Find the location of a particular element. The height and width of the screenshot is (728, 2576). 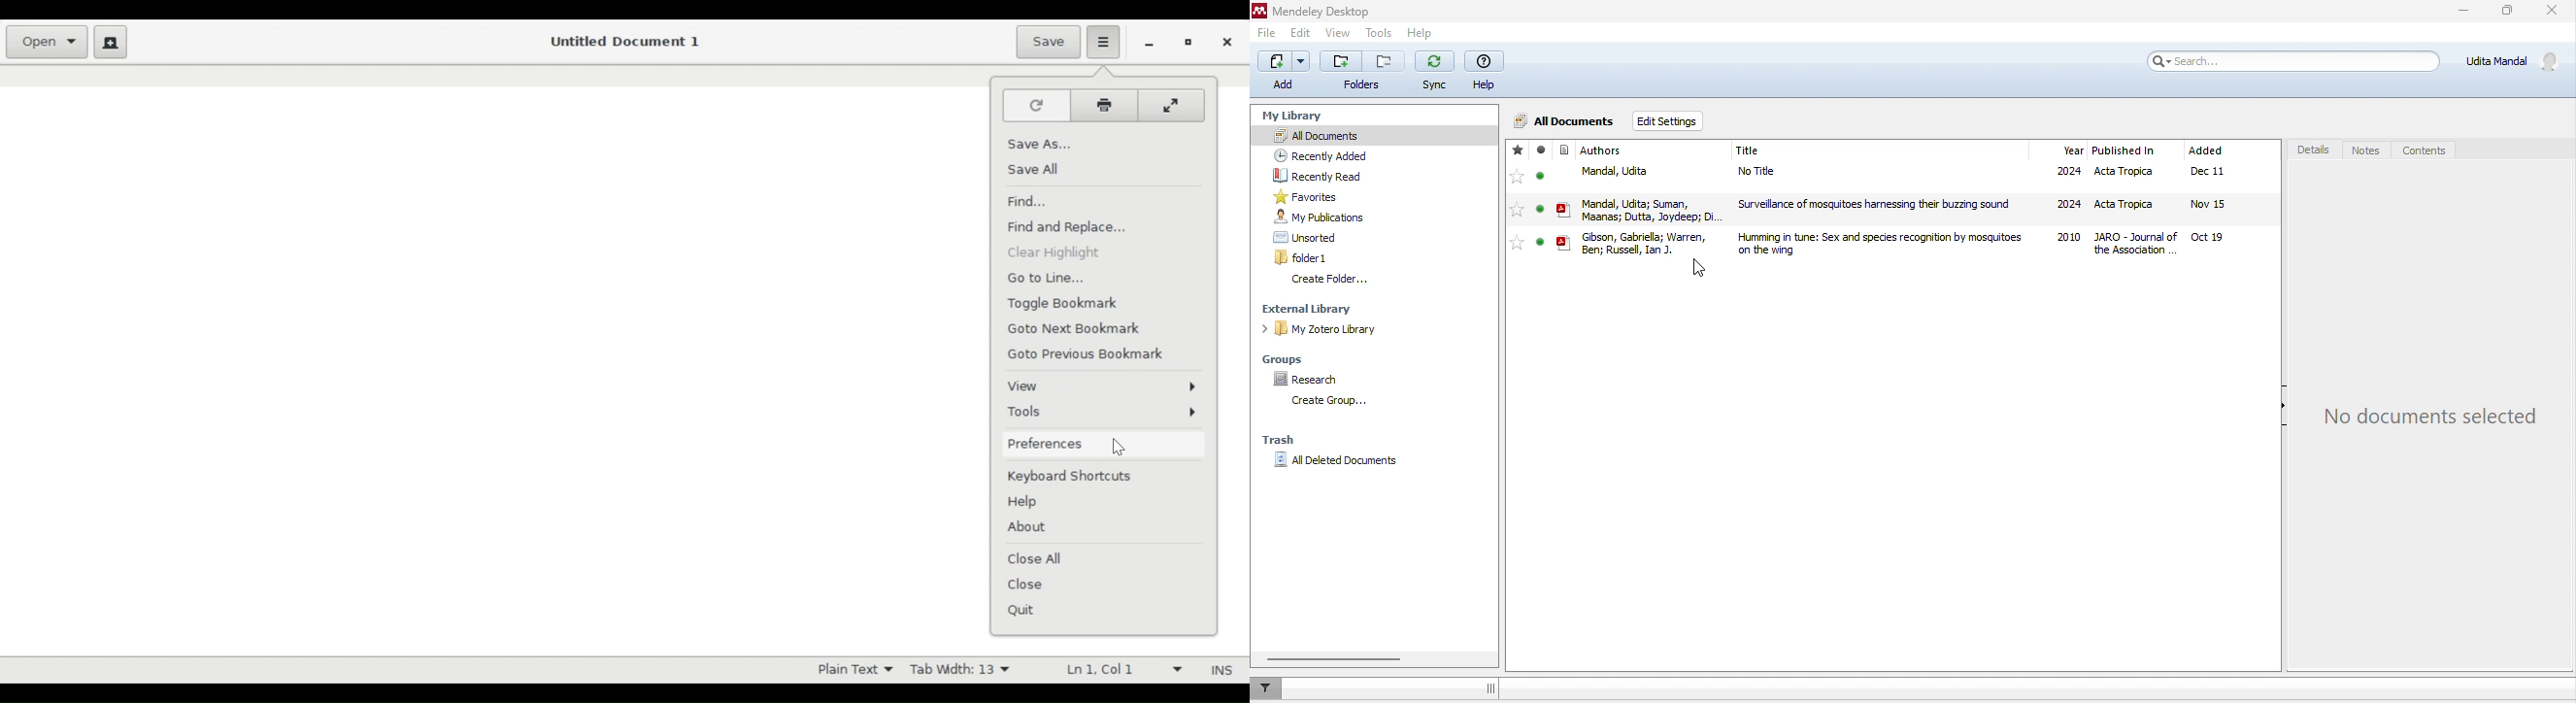

 is located at coordinates (1362, 70).